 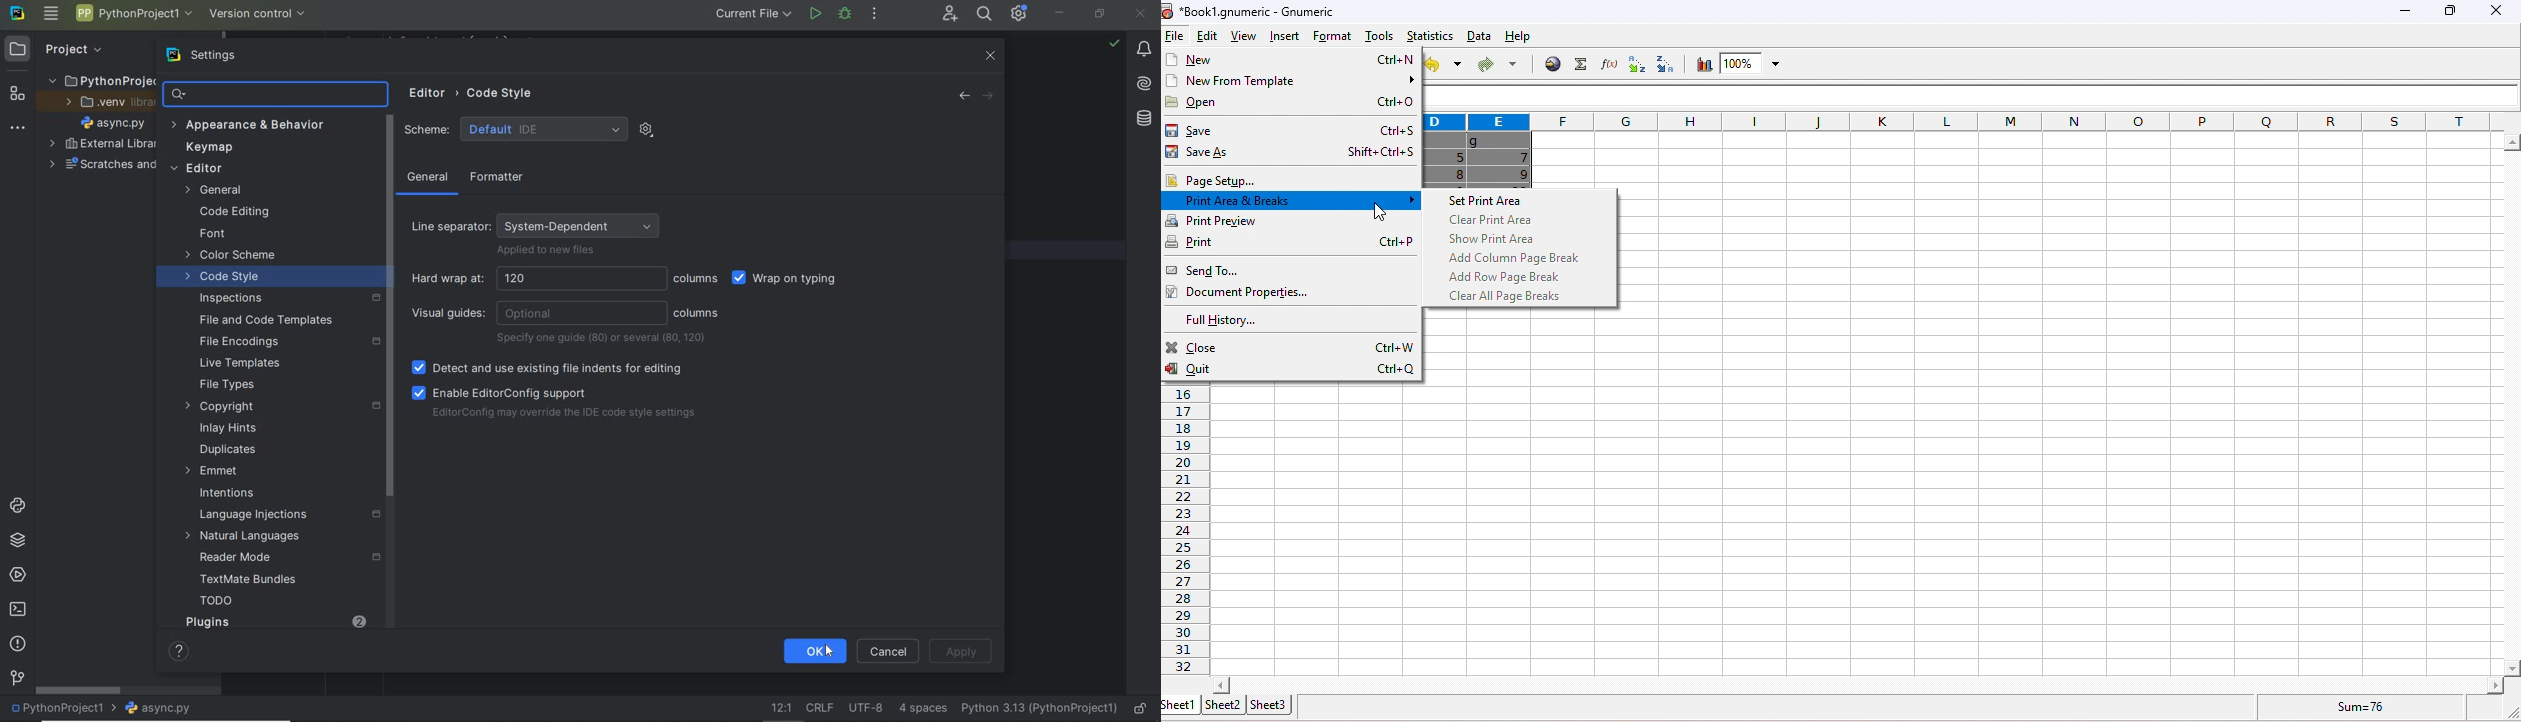 What do you see at coordinates (1249, 270) in the screenshot?
I see `send to` at bounding box center [1249, 270].